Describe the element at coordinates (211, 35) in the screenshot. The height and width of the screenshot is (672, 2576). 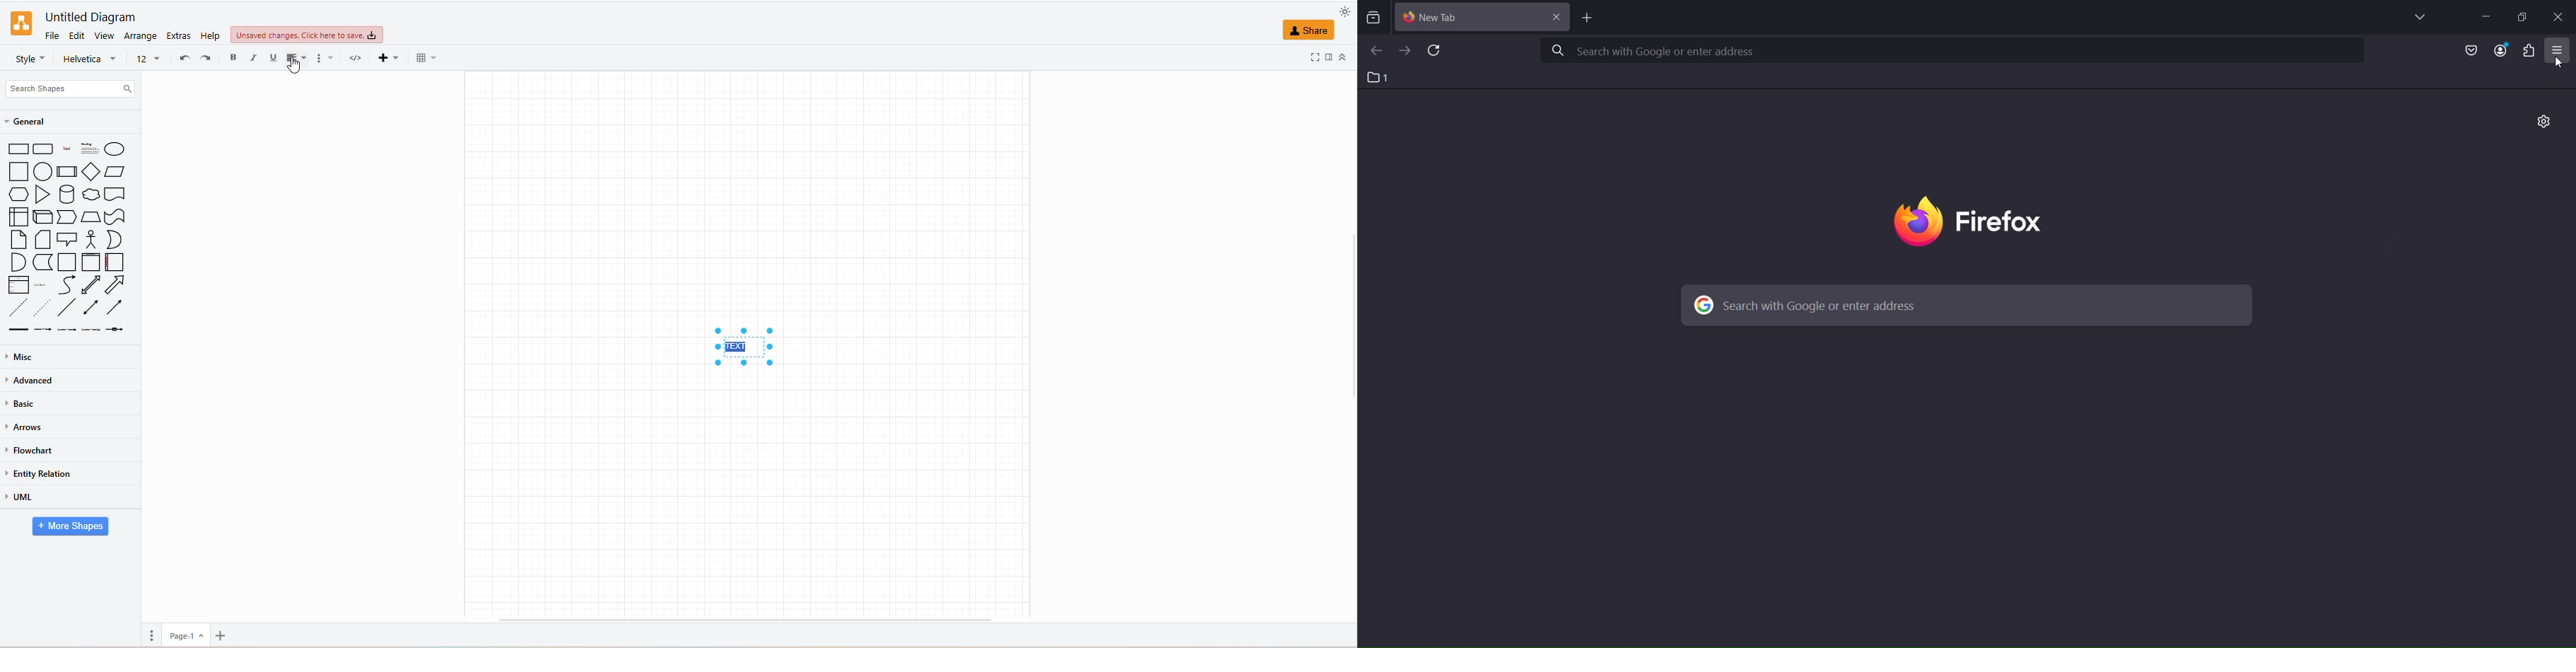
I see `help` at that location.